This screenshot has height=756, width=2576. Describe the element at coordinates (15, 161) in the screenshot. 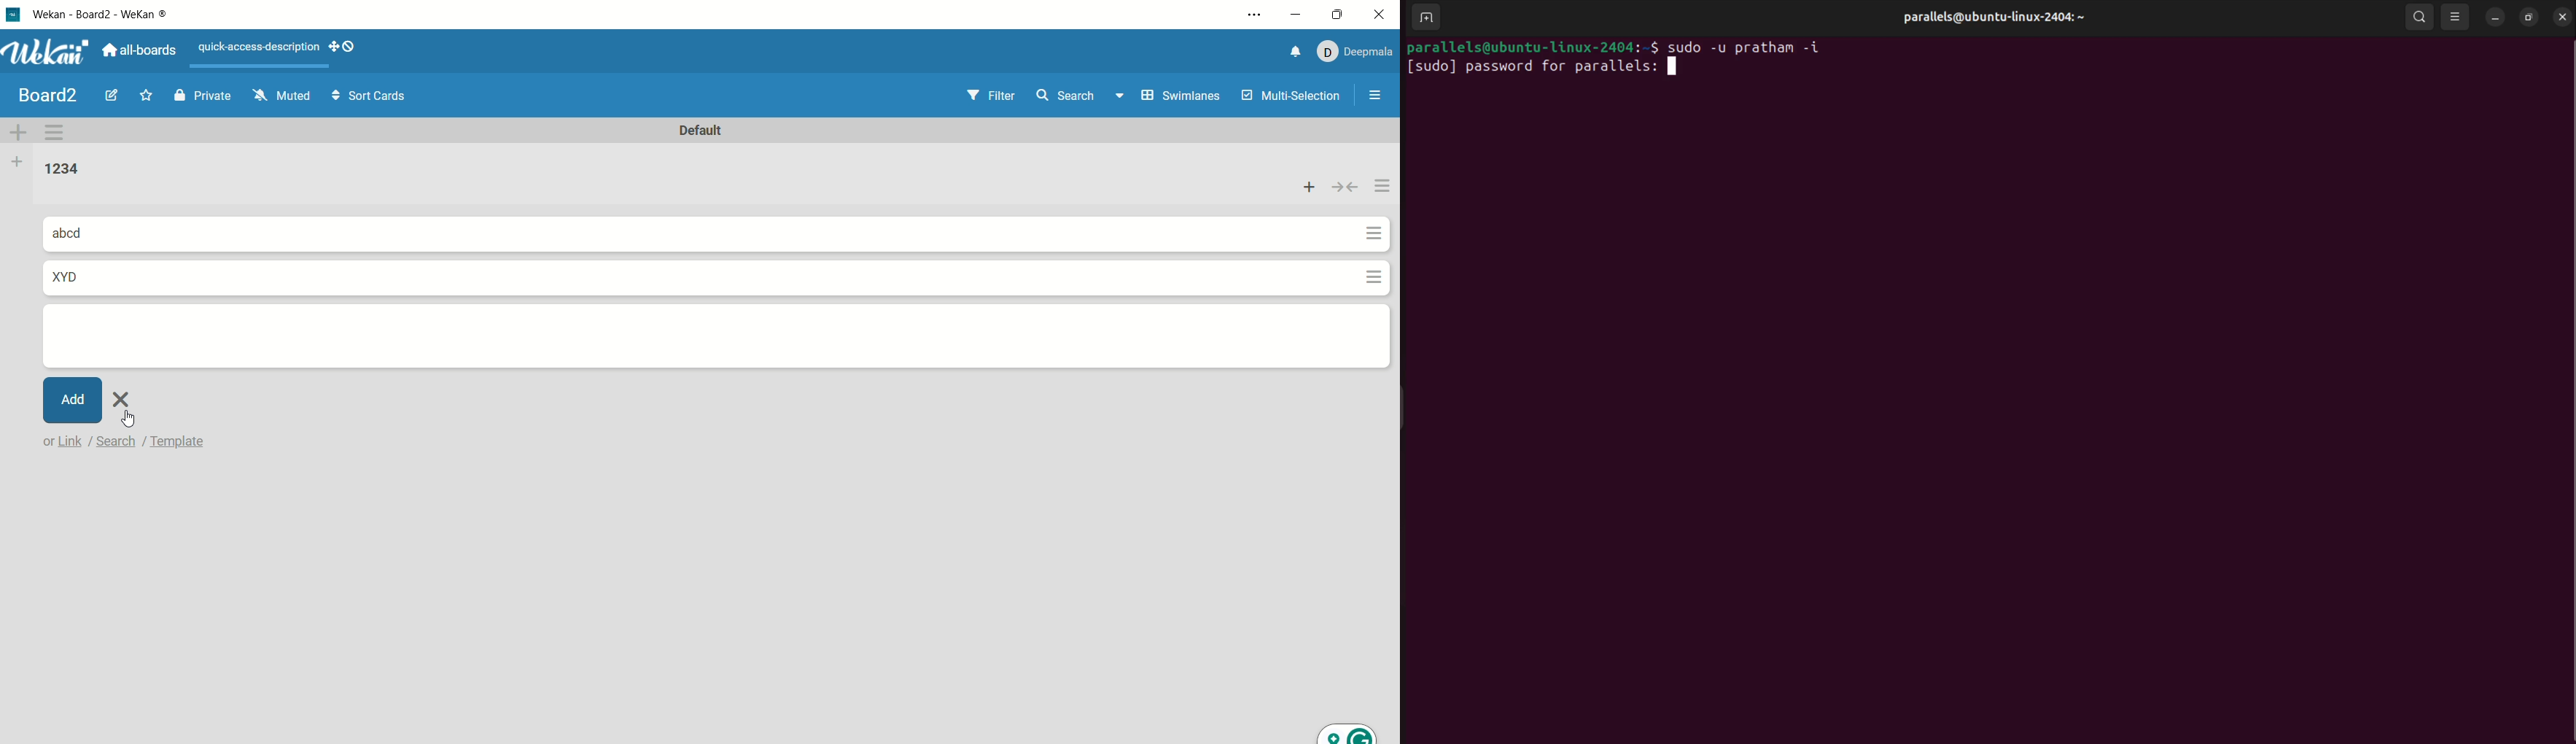

I see `add list` at that location.